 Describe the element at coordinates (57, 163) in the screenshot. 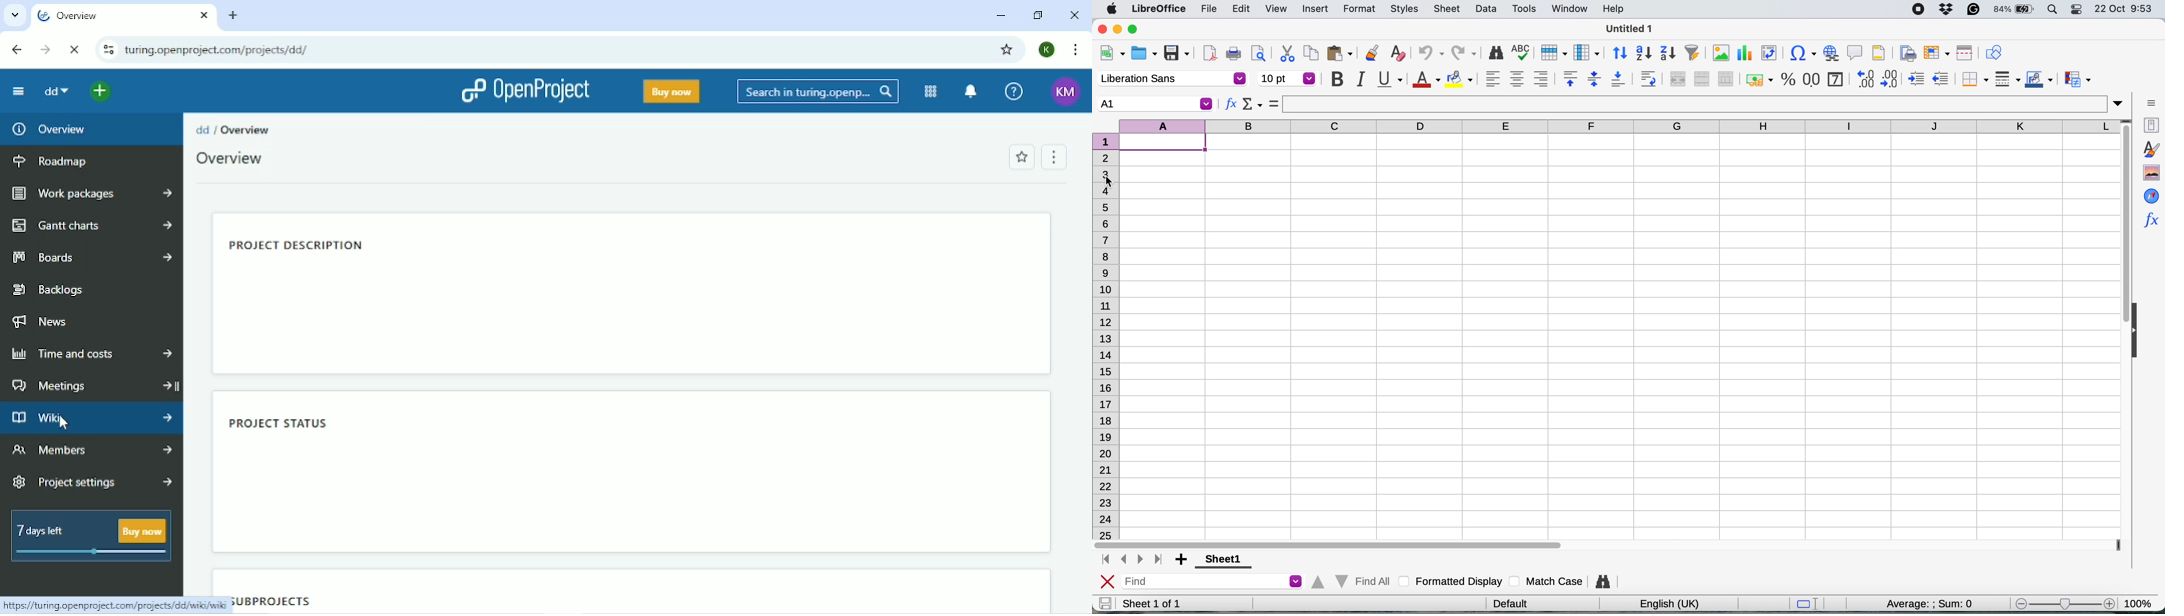

I see `Roadmap` at that location.